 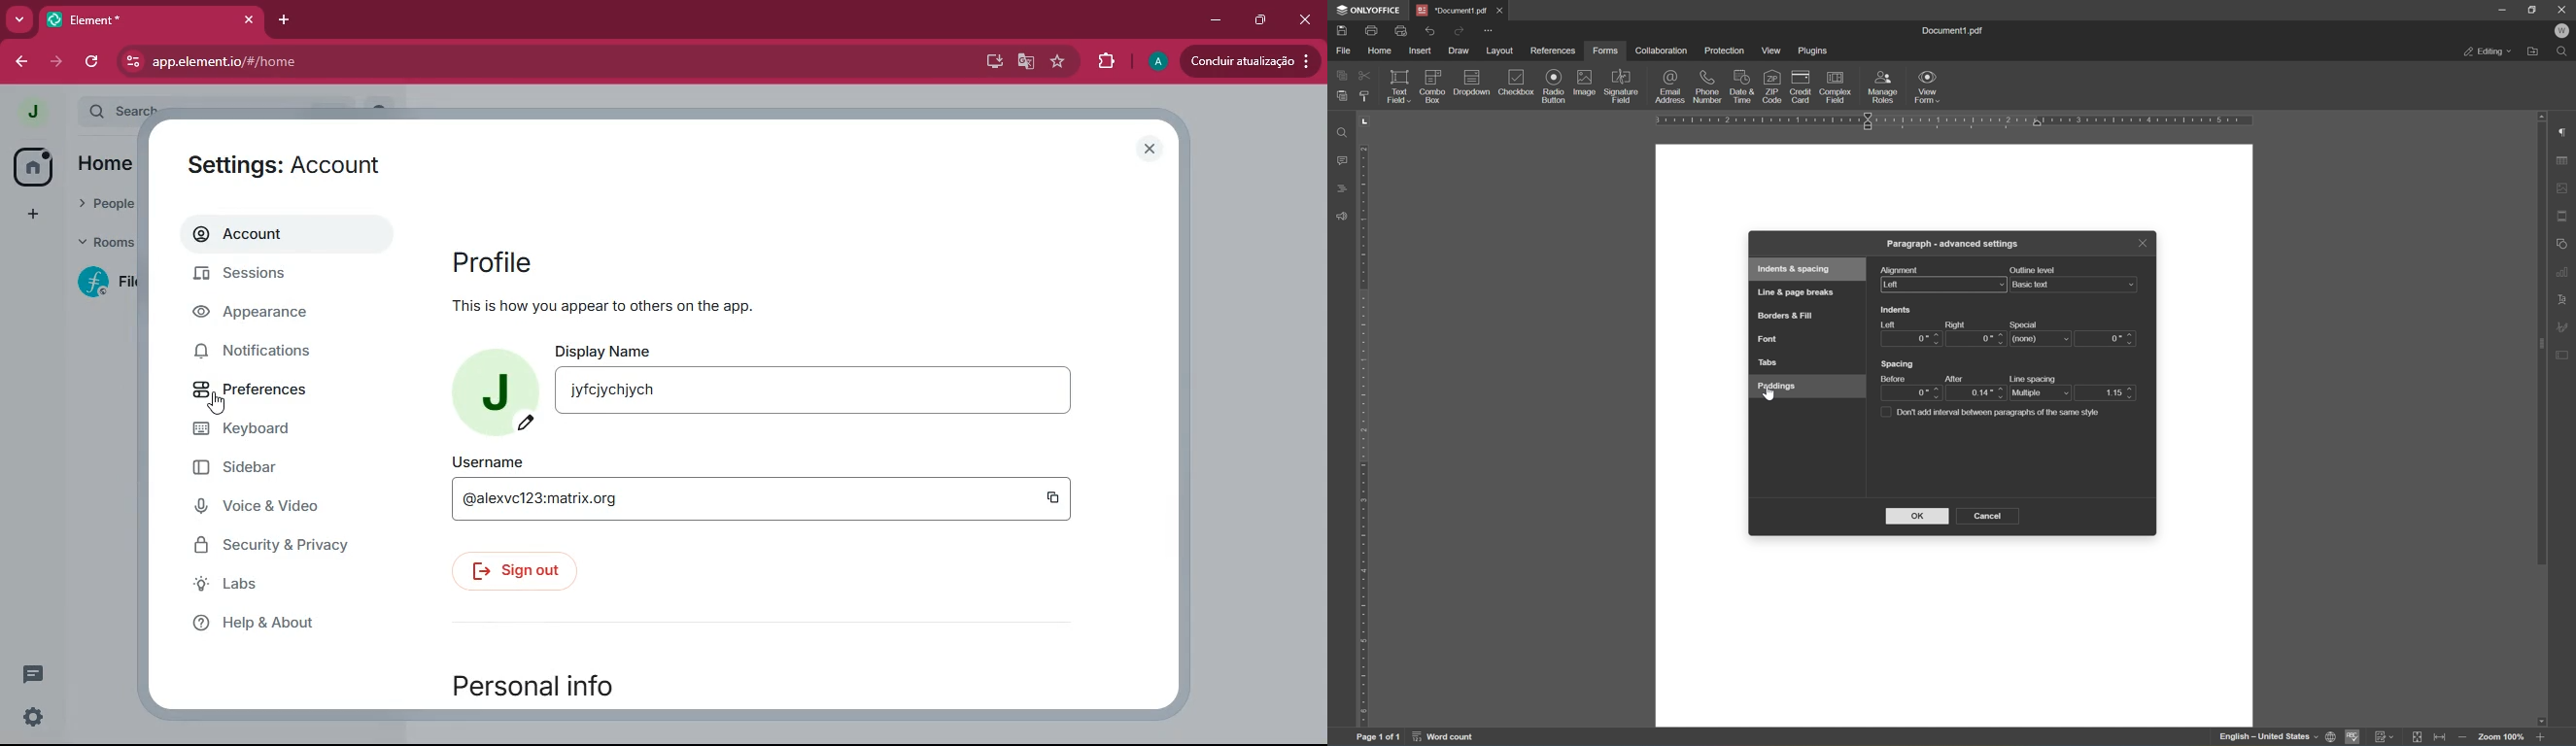 What do you see at coordinates (1933, 88) in the screenshot?
I see `view form` at bounding box center [1933, 88].